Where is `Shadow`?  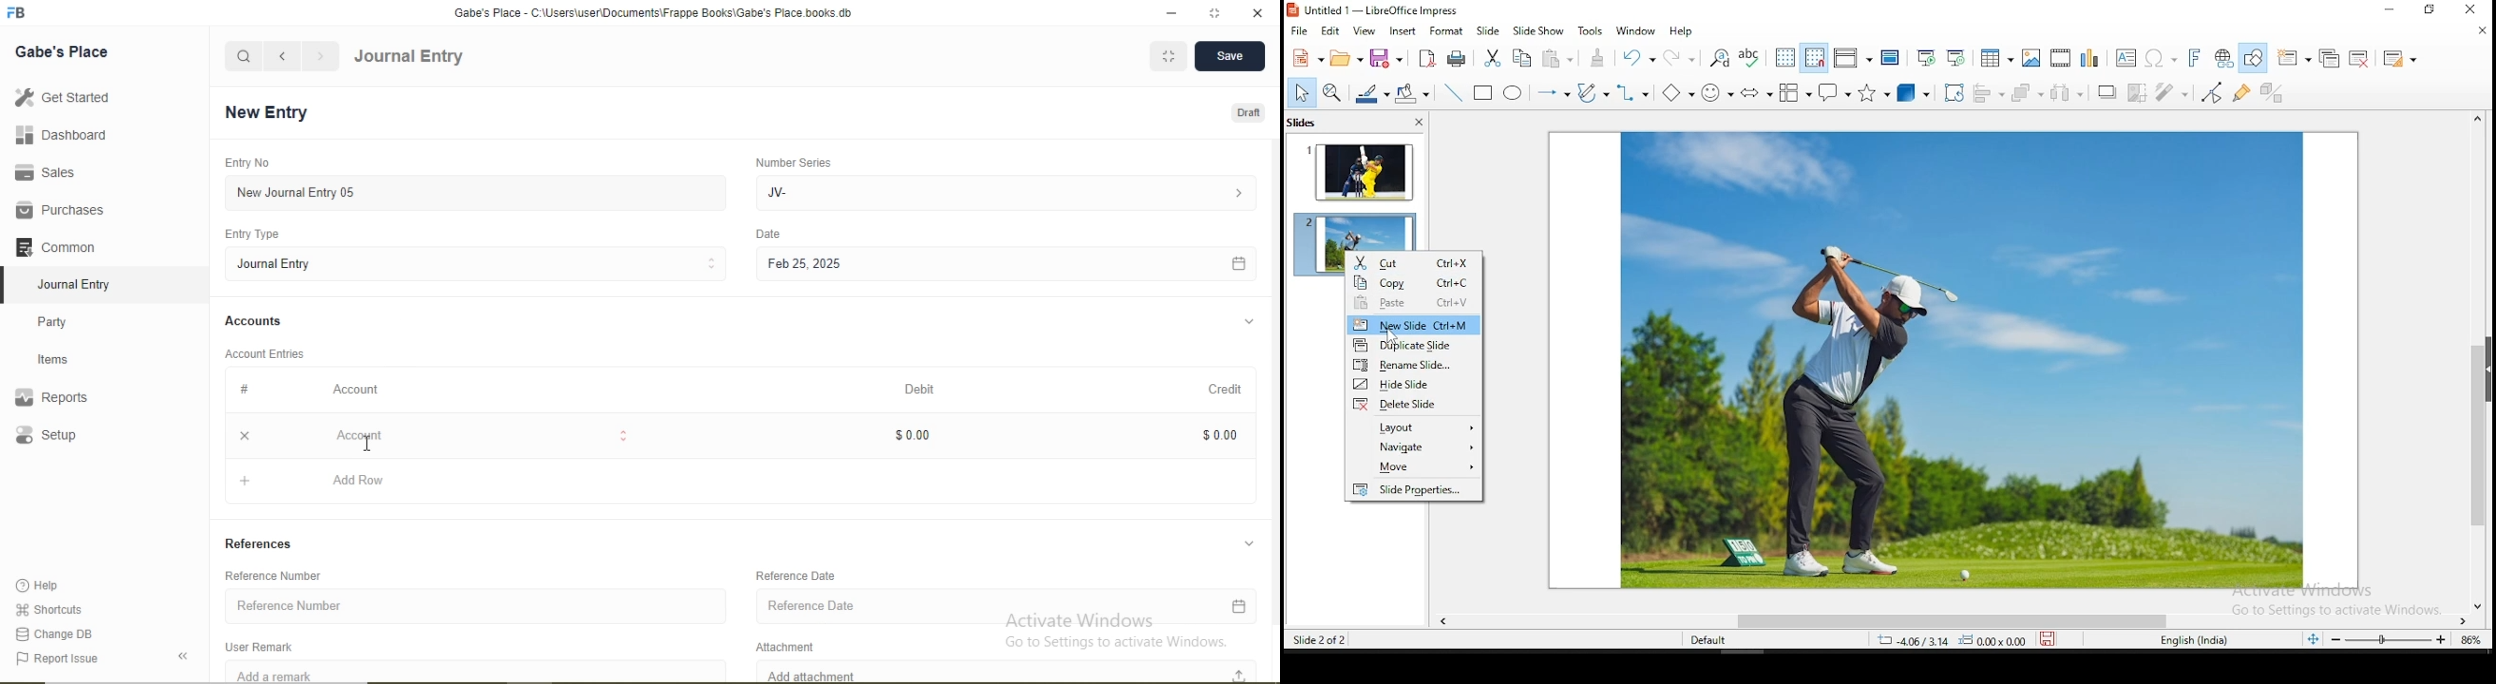
Shadow is located at coordinates (2103, 93).